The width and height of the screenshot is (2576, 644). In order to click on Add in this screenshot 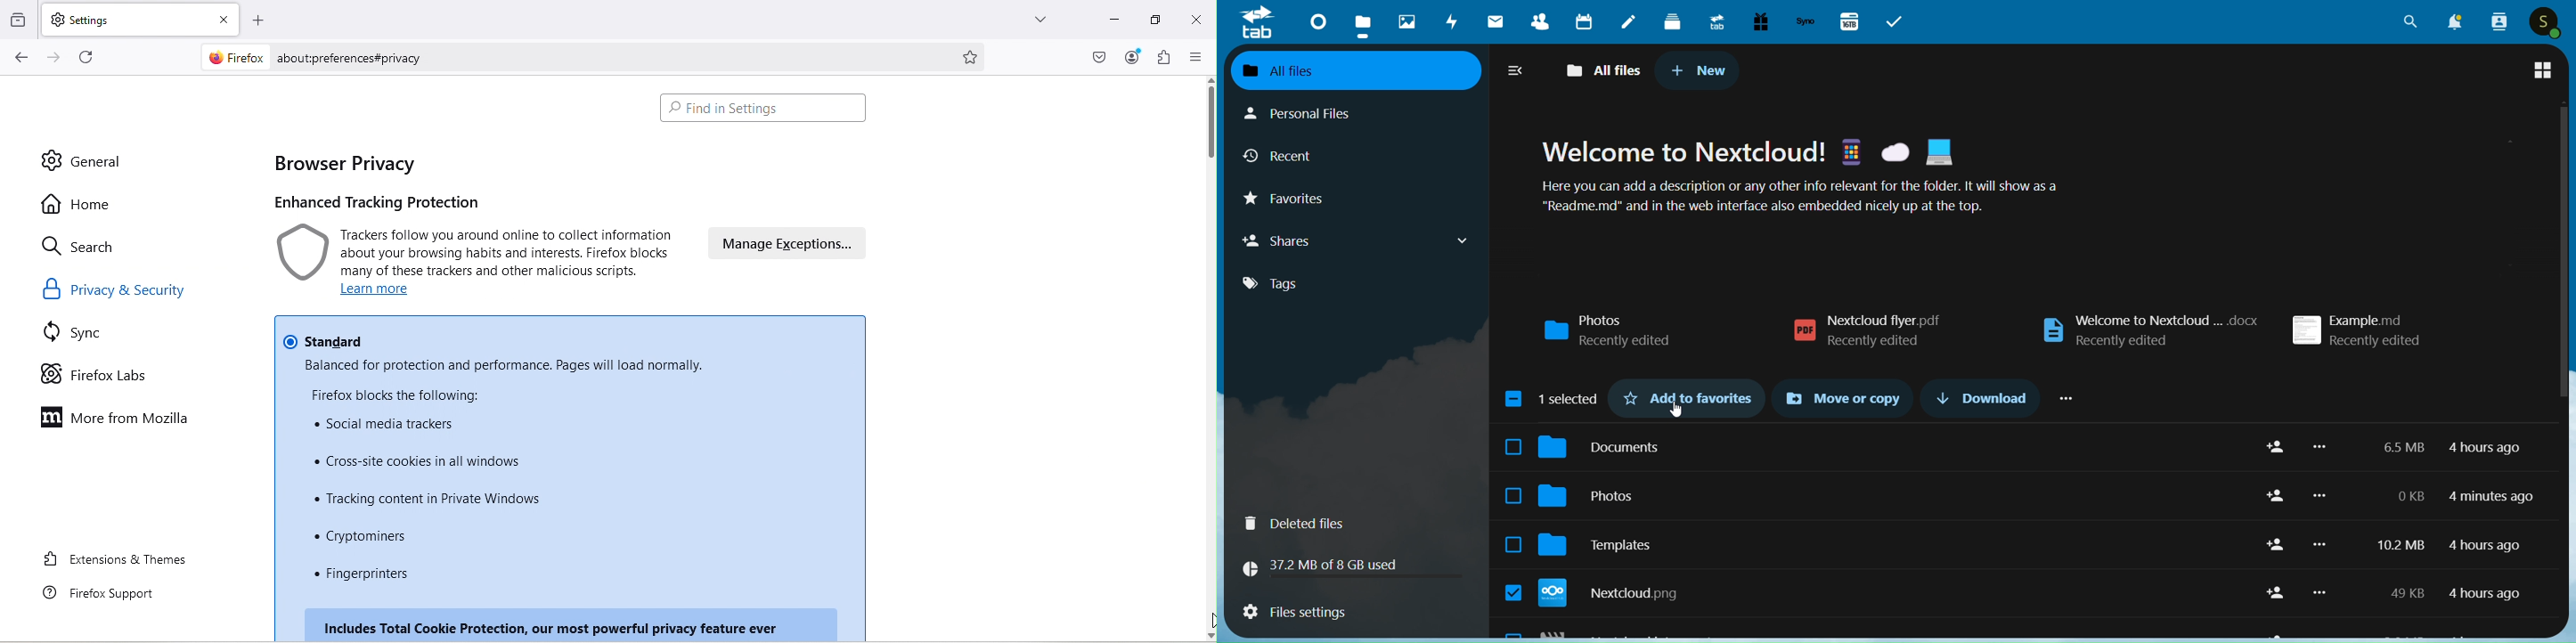, I will do `click(2277, 544)`.